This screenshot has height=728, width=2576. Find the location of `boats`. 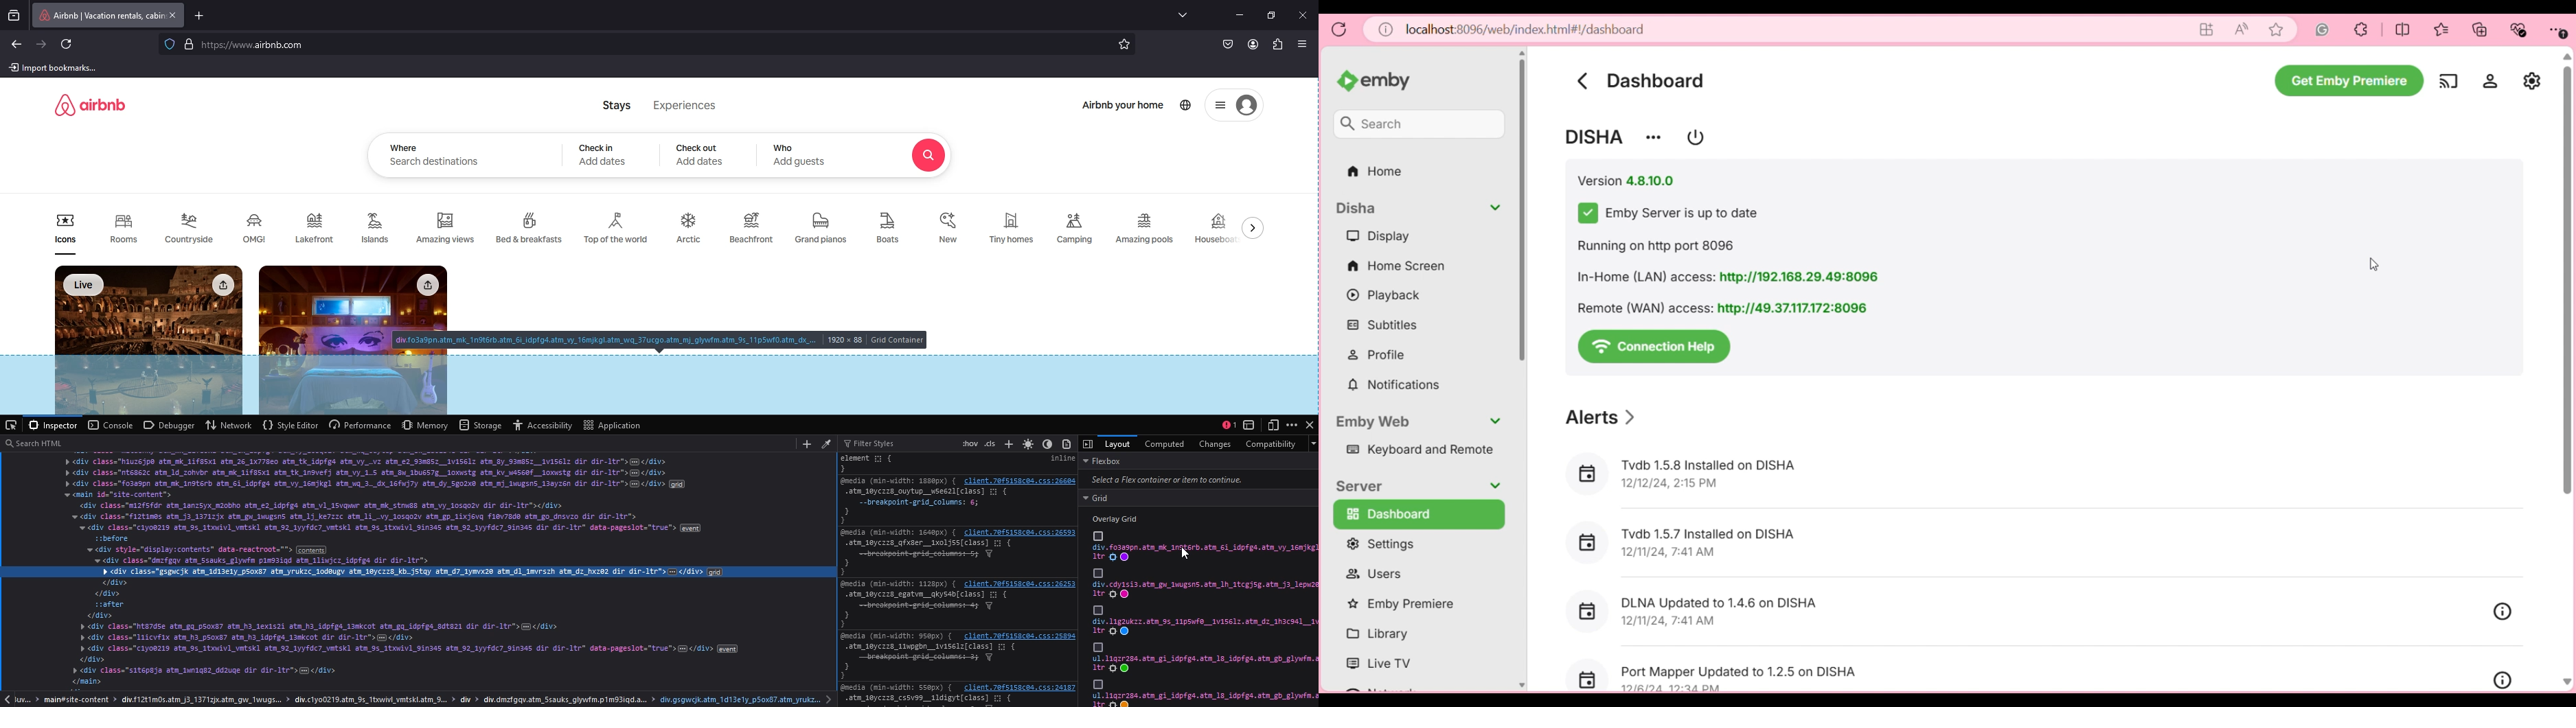

boats is located at coordinates (891, 228).